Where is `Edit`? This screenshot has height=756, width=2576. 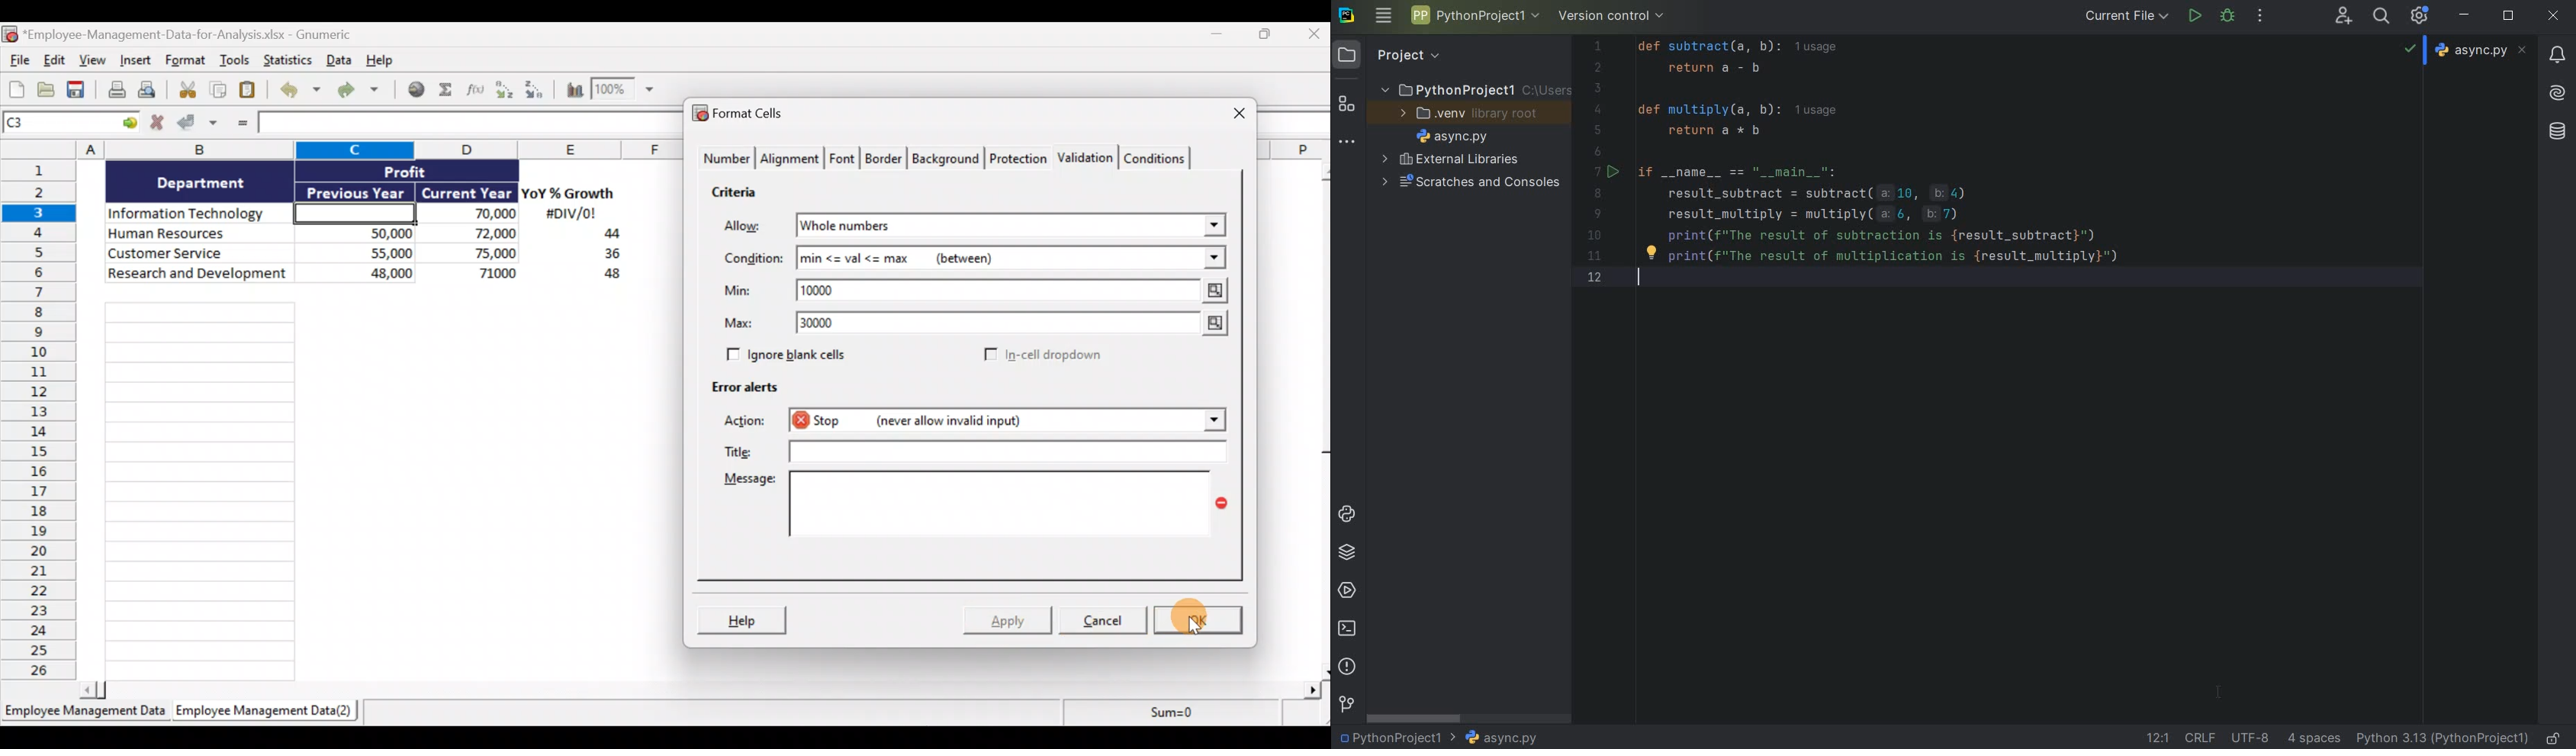
Edit is located at coordinates (53, 61).